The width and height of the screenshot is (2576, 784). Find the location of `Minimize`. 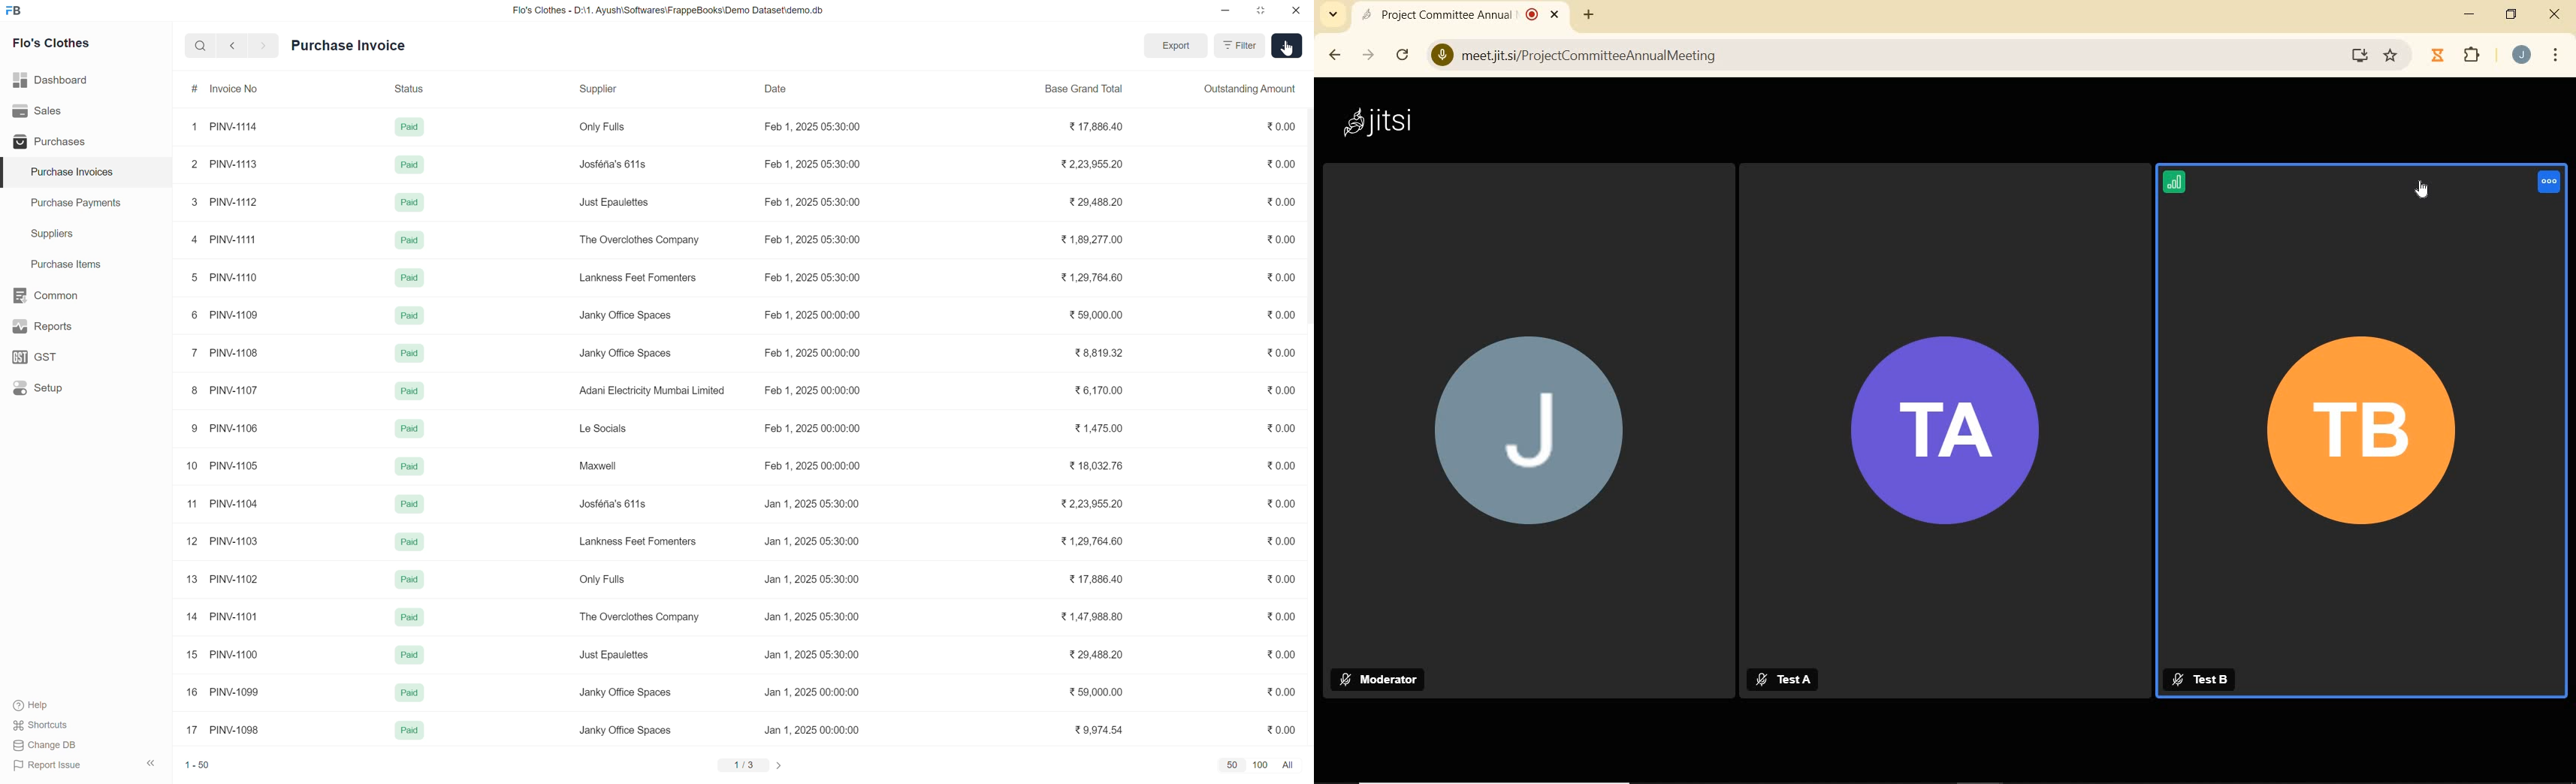

Minimize is located at coordinates (1225, 11).